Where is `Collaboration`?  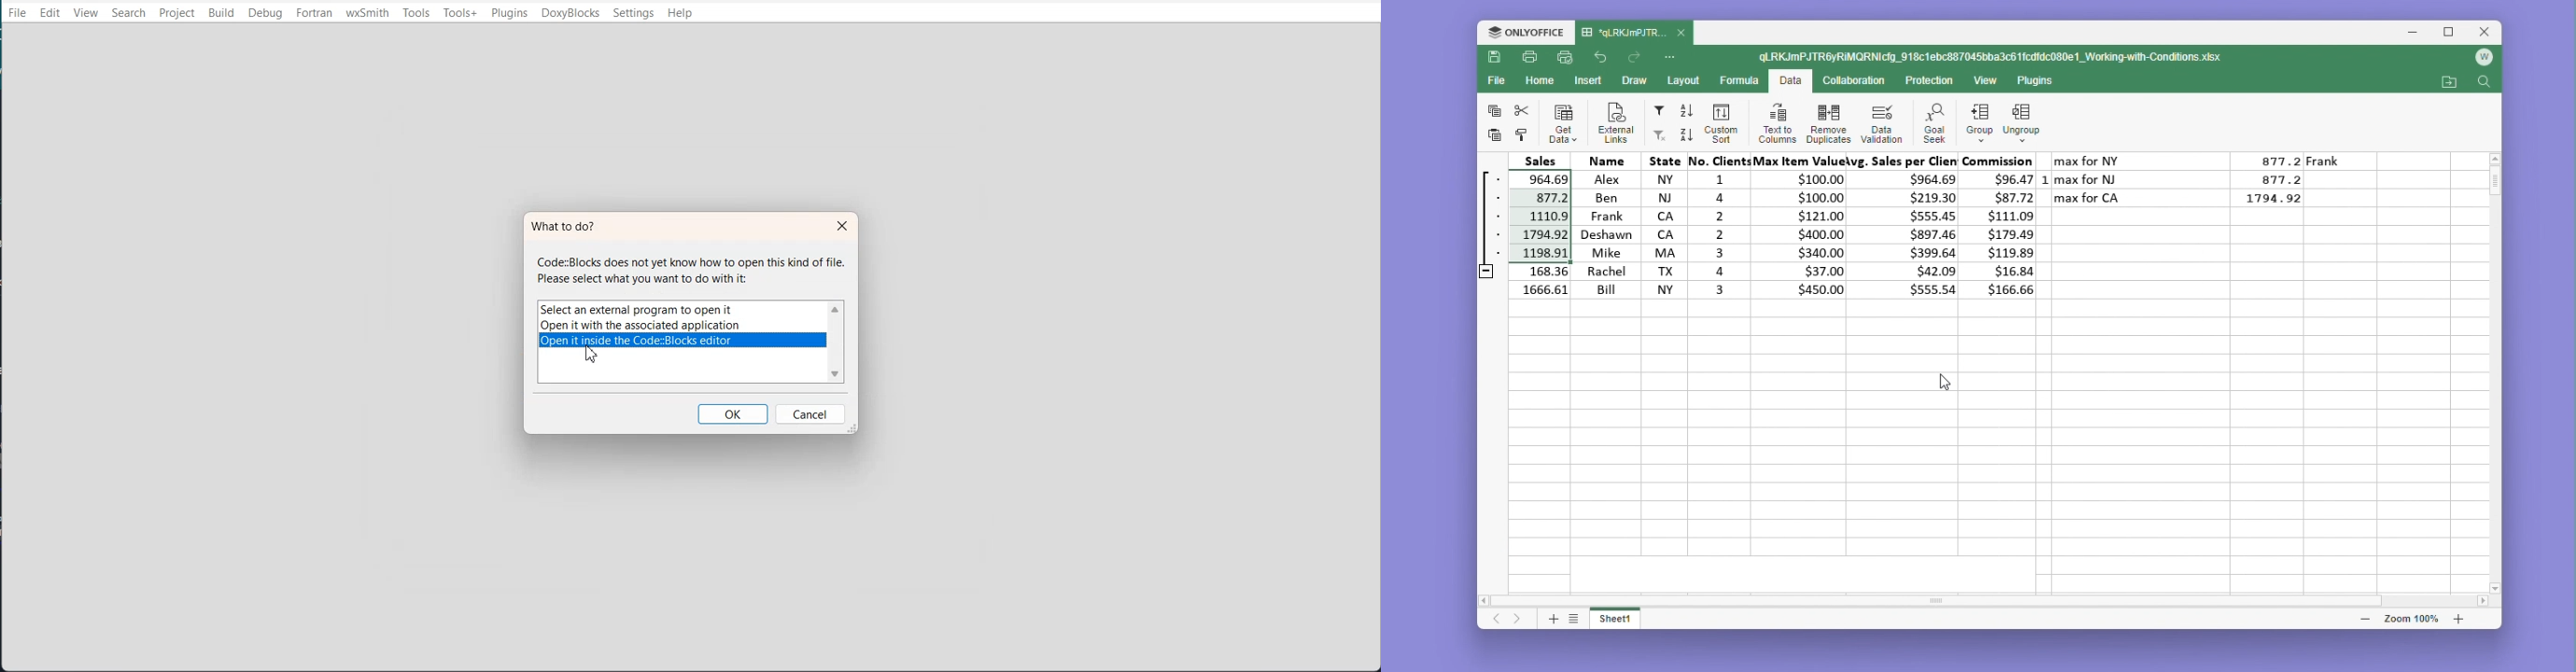 Collaboration is located at coordinates (1851, 79).